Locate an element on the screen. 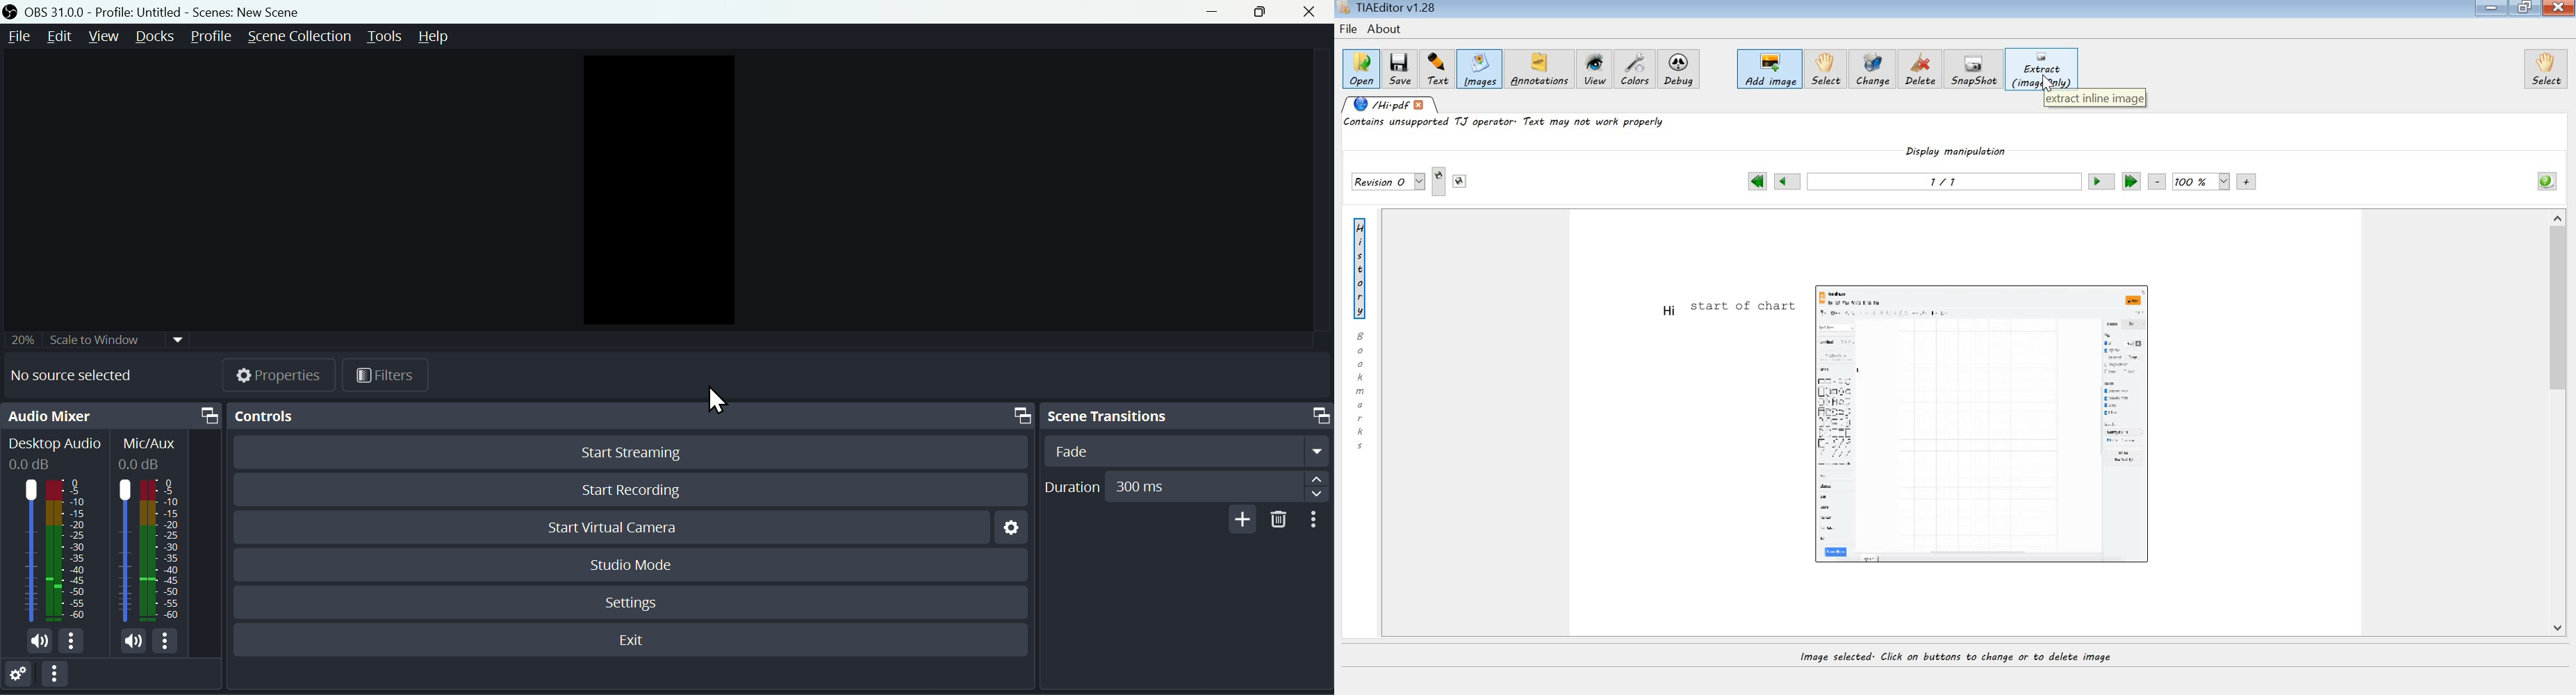  More options is located at coordinates (62, 678).